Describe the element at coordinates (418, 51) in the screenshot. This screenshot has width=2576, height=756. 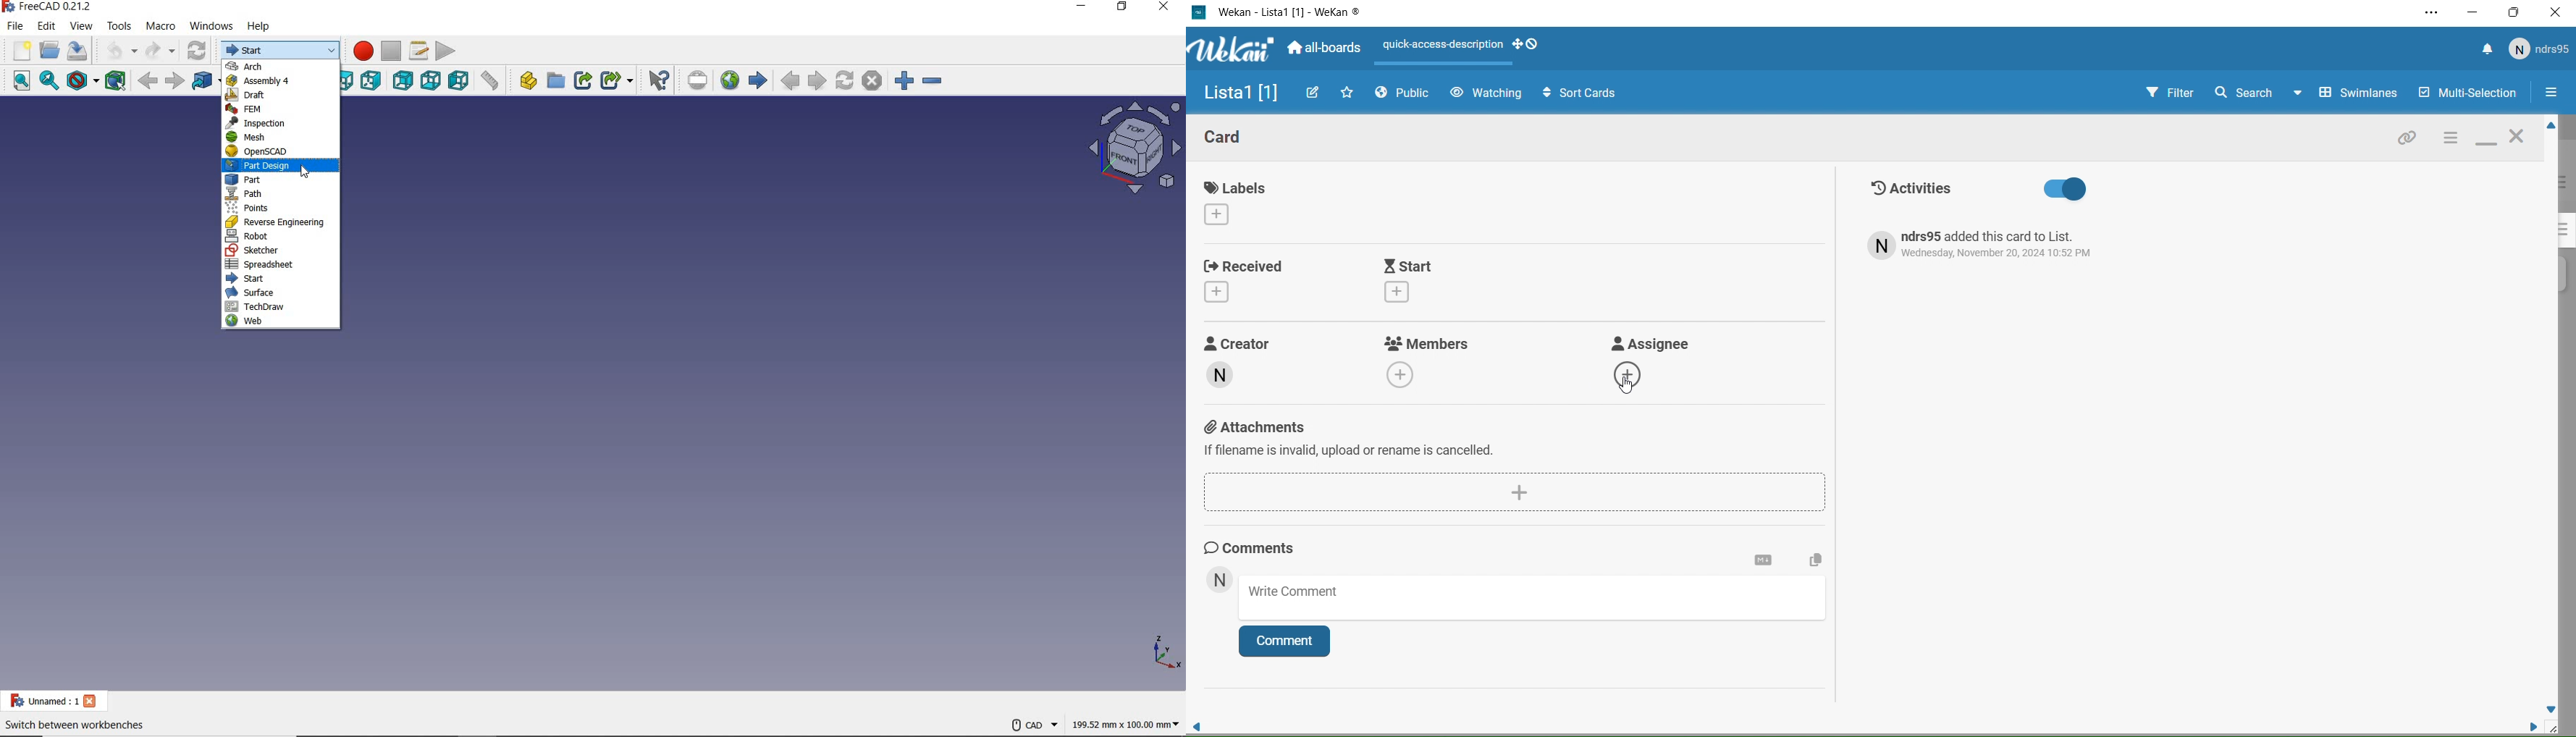
I see `MACROS` at that location.